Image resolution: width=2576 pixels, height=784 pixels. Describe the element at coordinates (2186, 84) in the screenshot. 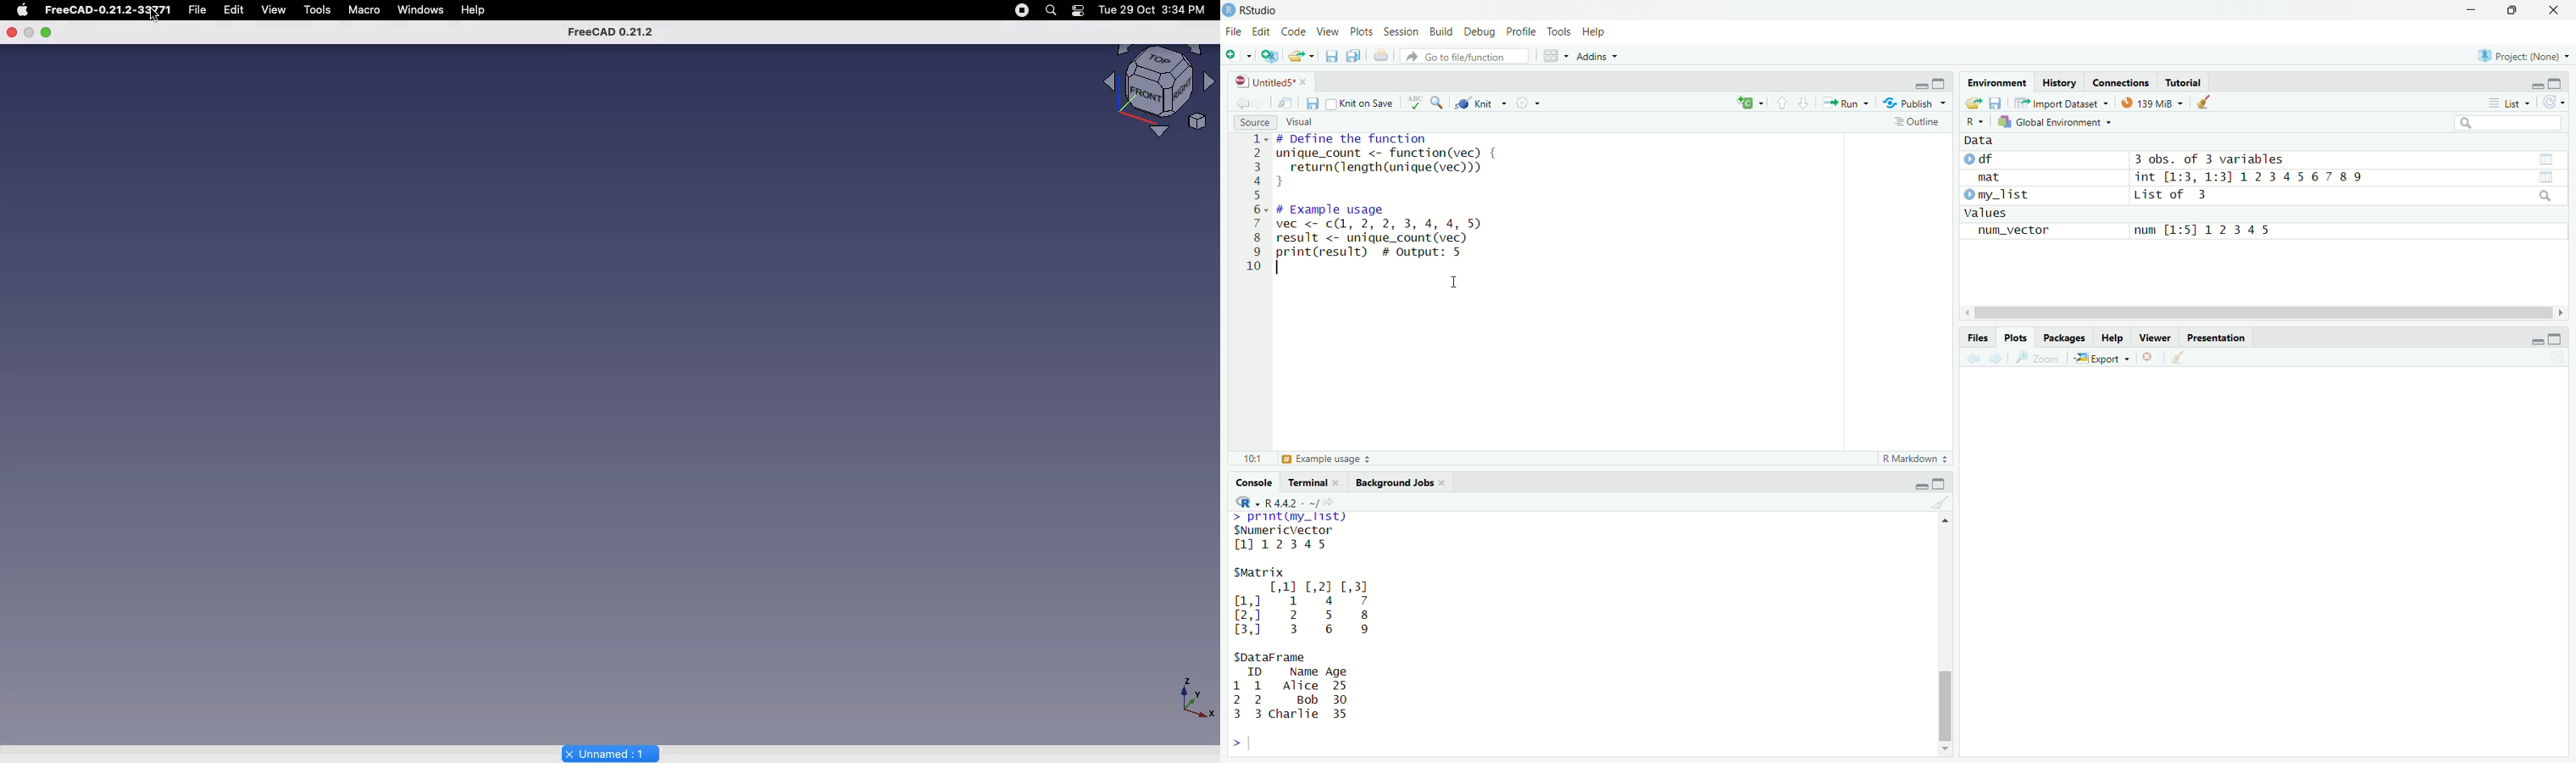

I see `tutorial` at that location.